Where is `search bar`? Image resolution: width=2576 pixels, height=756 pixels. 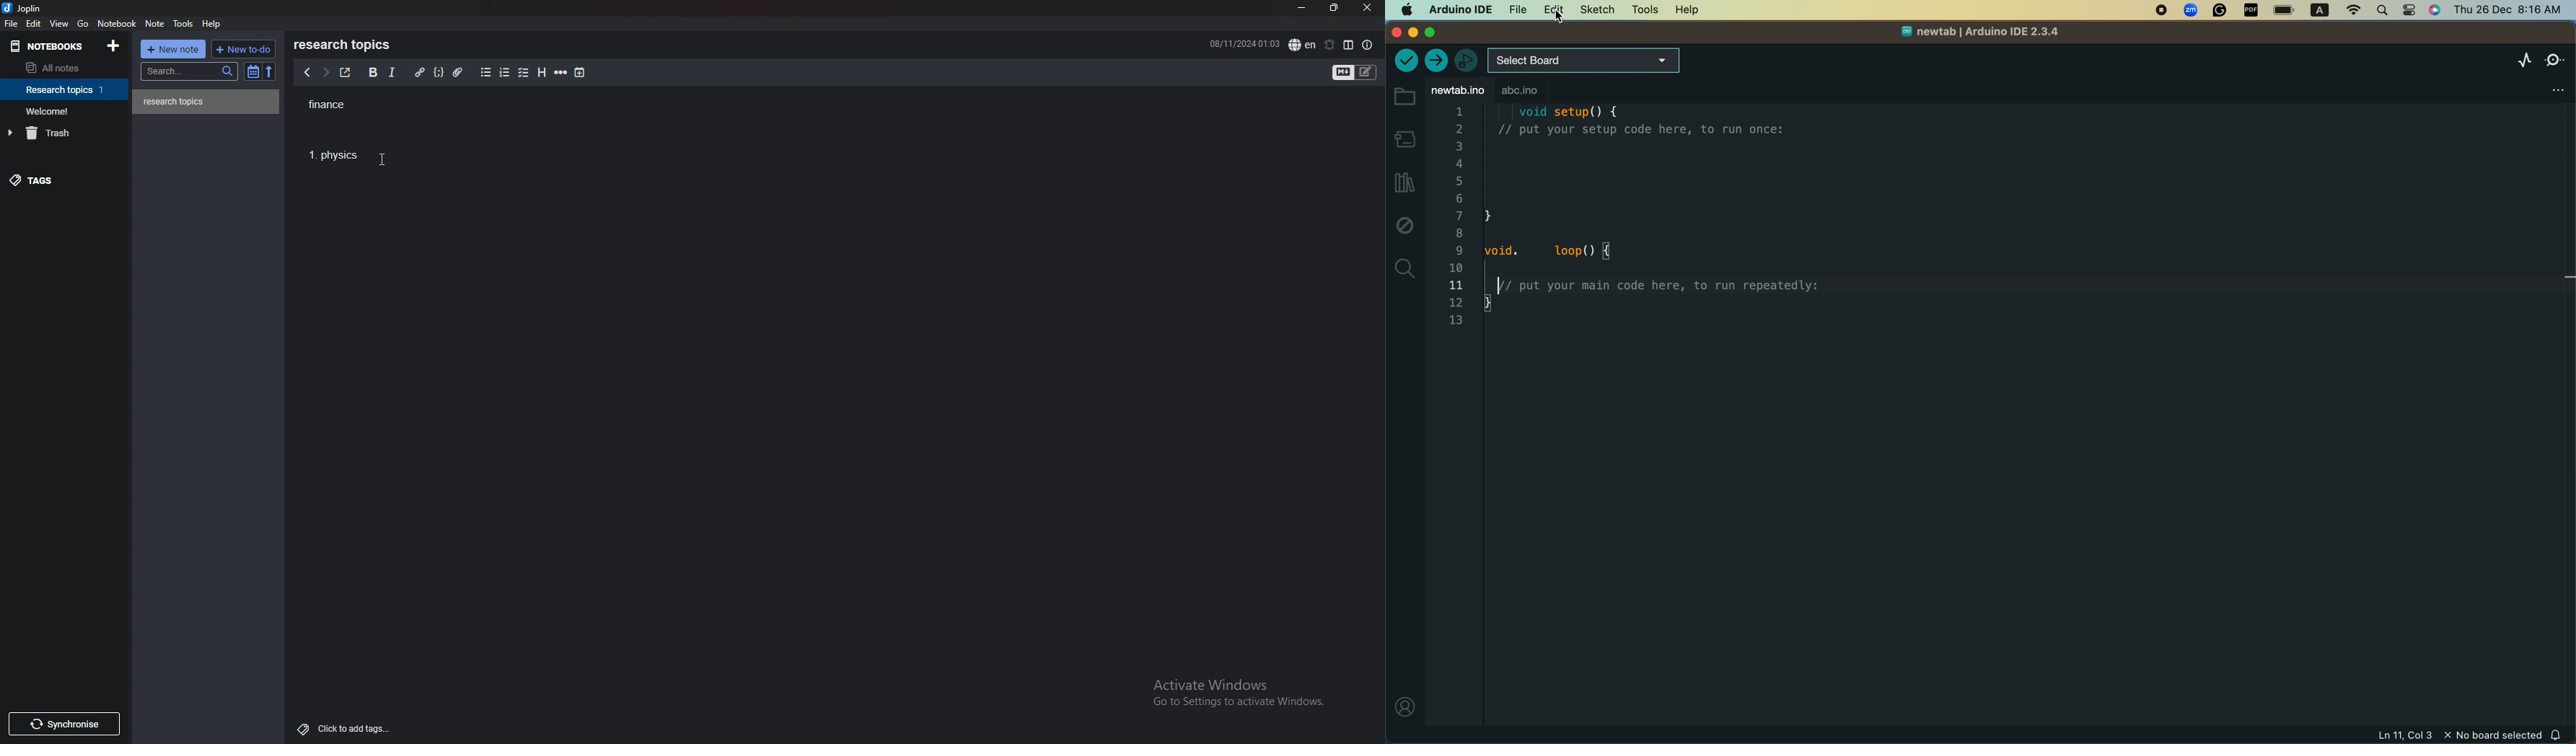
search bar is located at coordinates (190, 71).